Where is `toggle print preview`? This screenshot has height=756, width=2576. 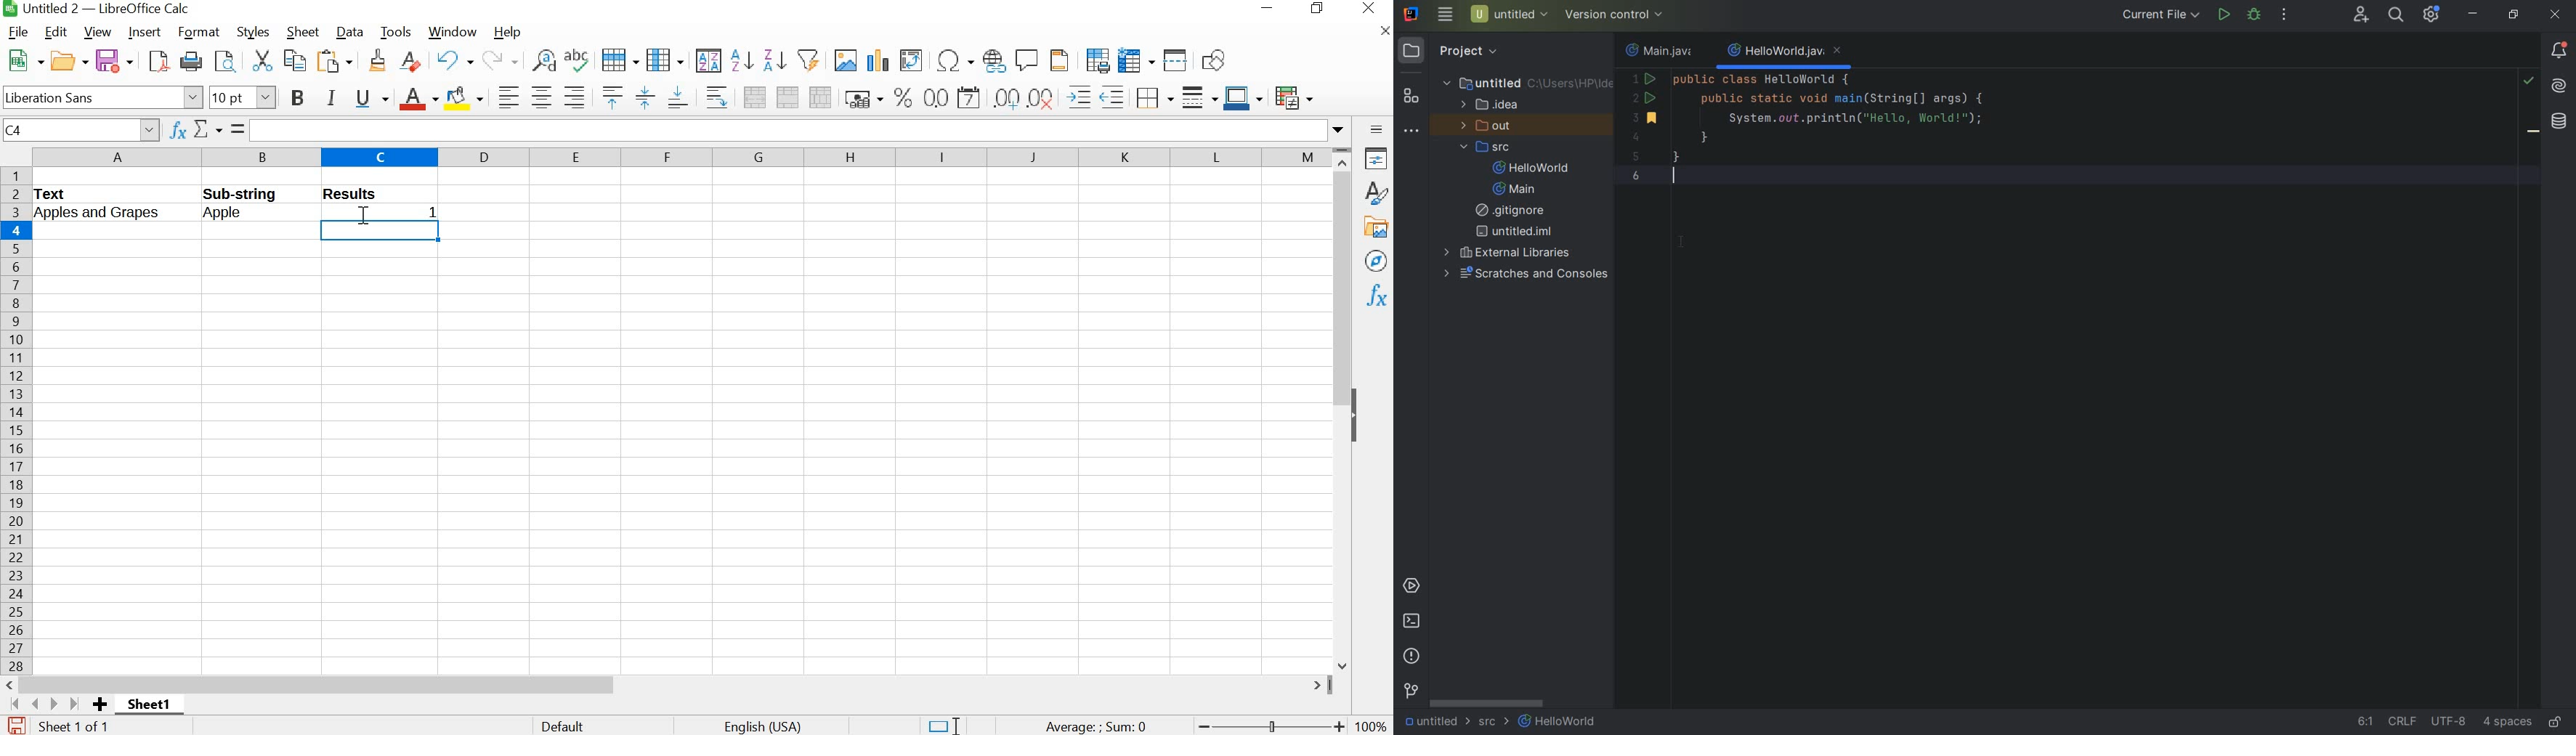 toggle print preview is located at coordinates (225, 61).